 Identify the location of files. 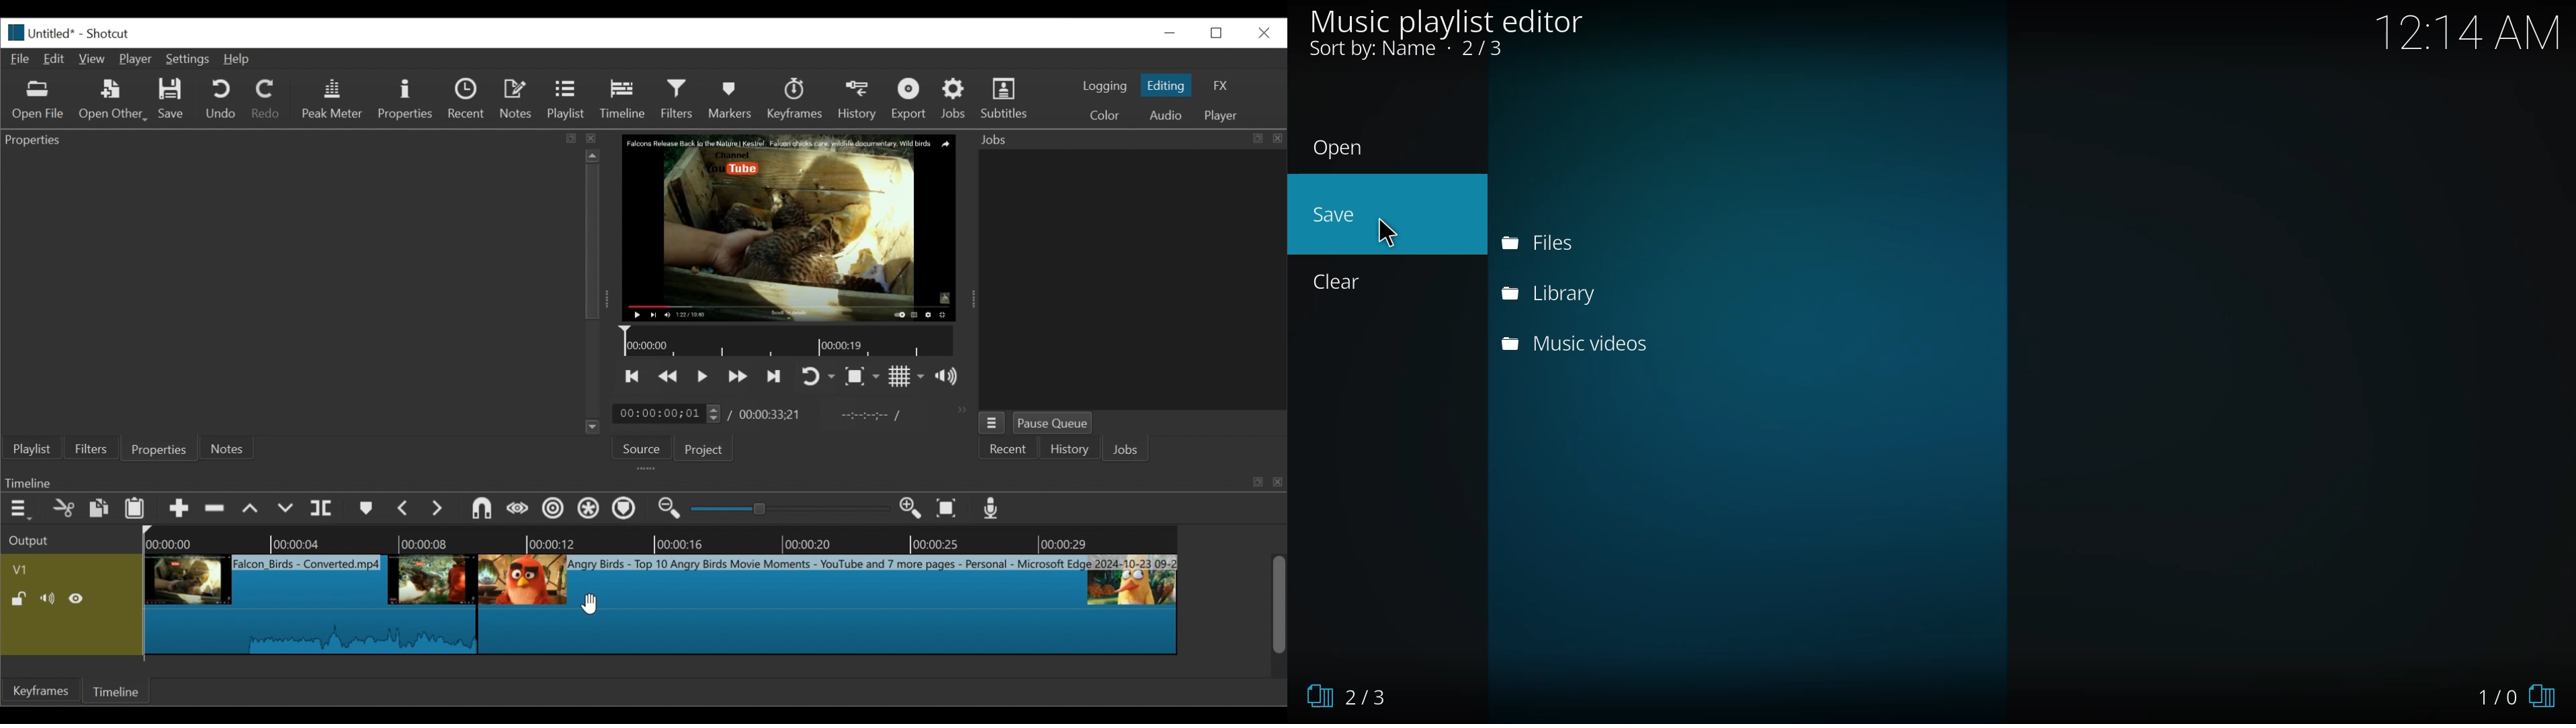
(1535, 242).